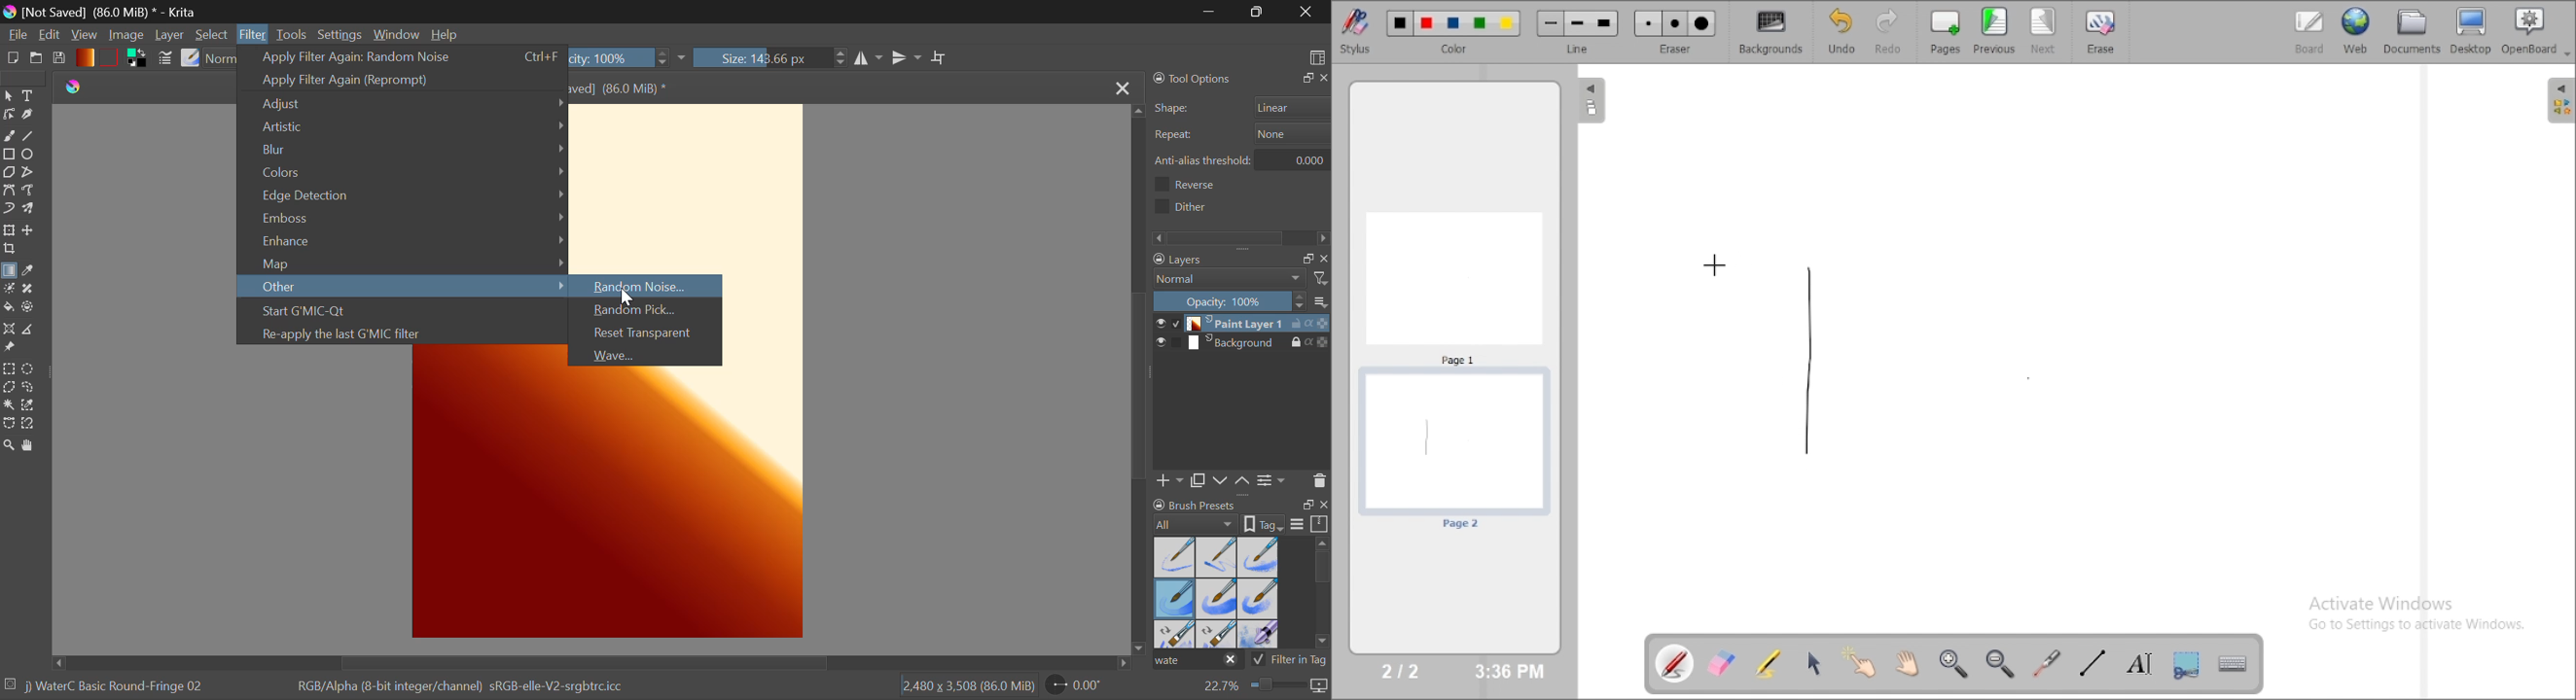  What do you see at coordinates (404, 313) in the screenshot?
I see `Start GMIC-Qt` at bounding box center [404, 313].